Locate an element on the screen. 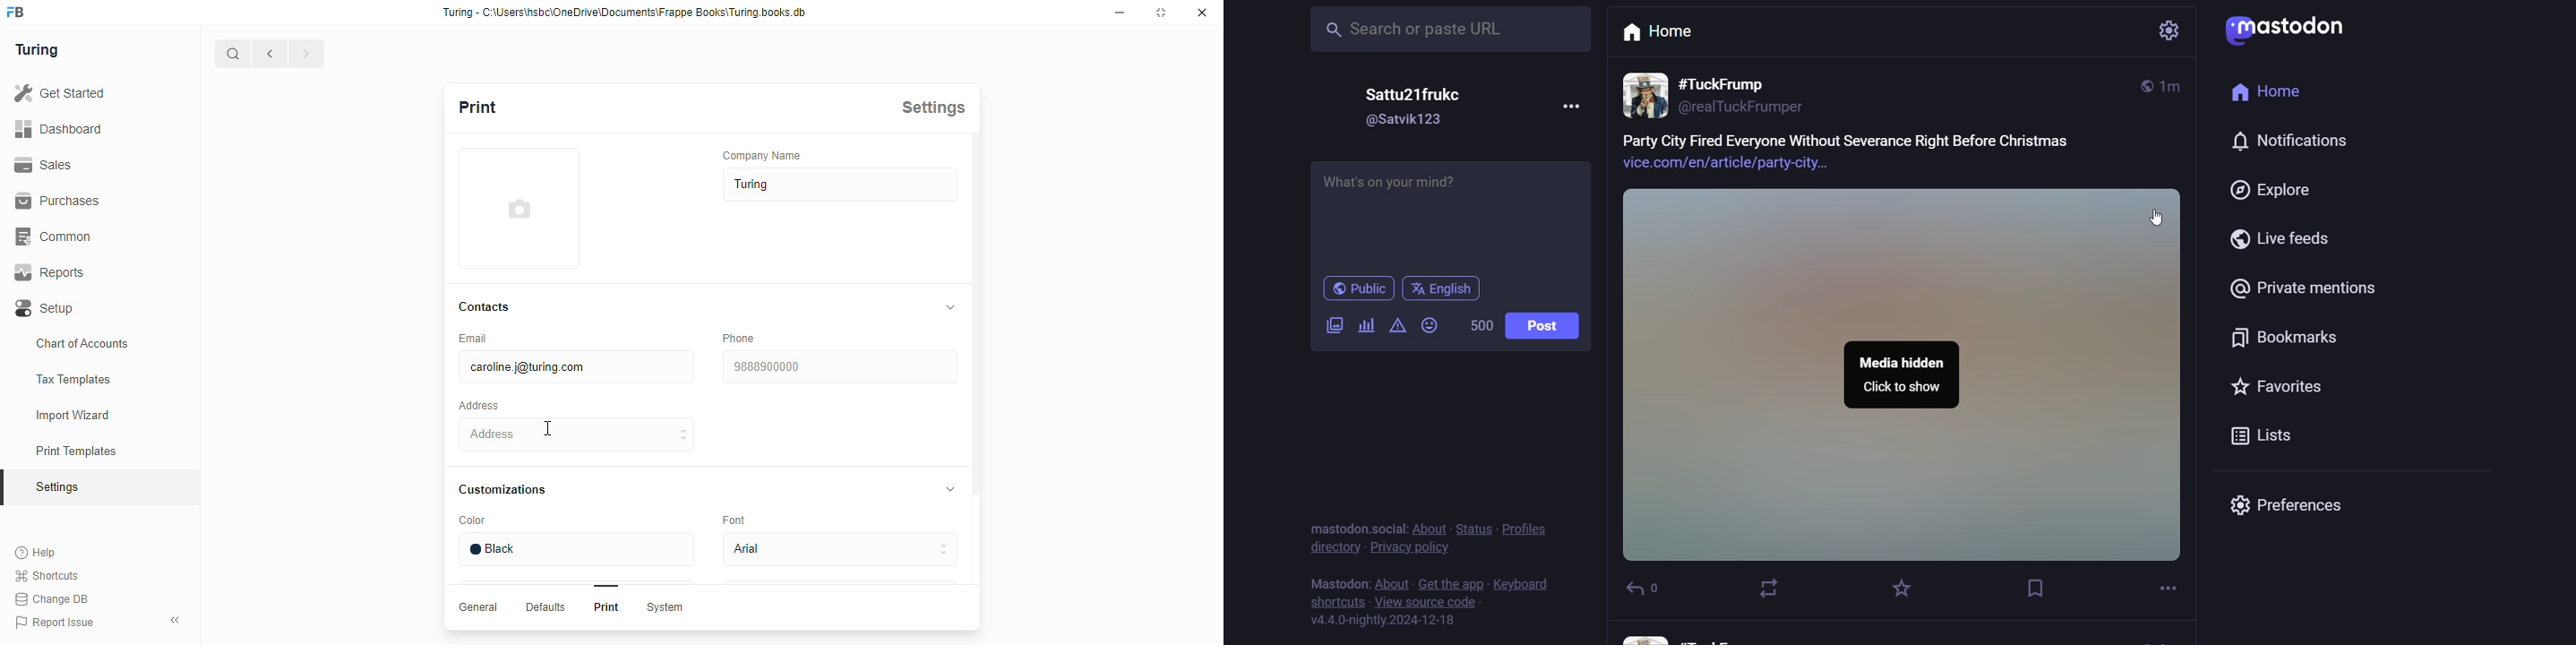 Image resolution: width=2576 pixels, height=672 pixels. Search Bar is located at coordinates (1449, 27).